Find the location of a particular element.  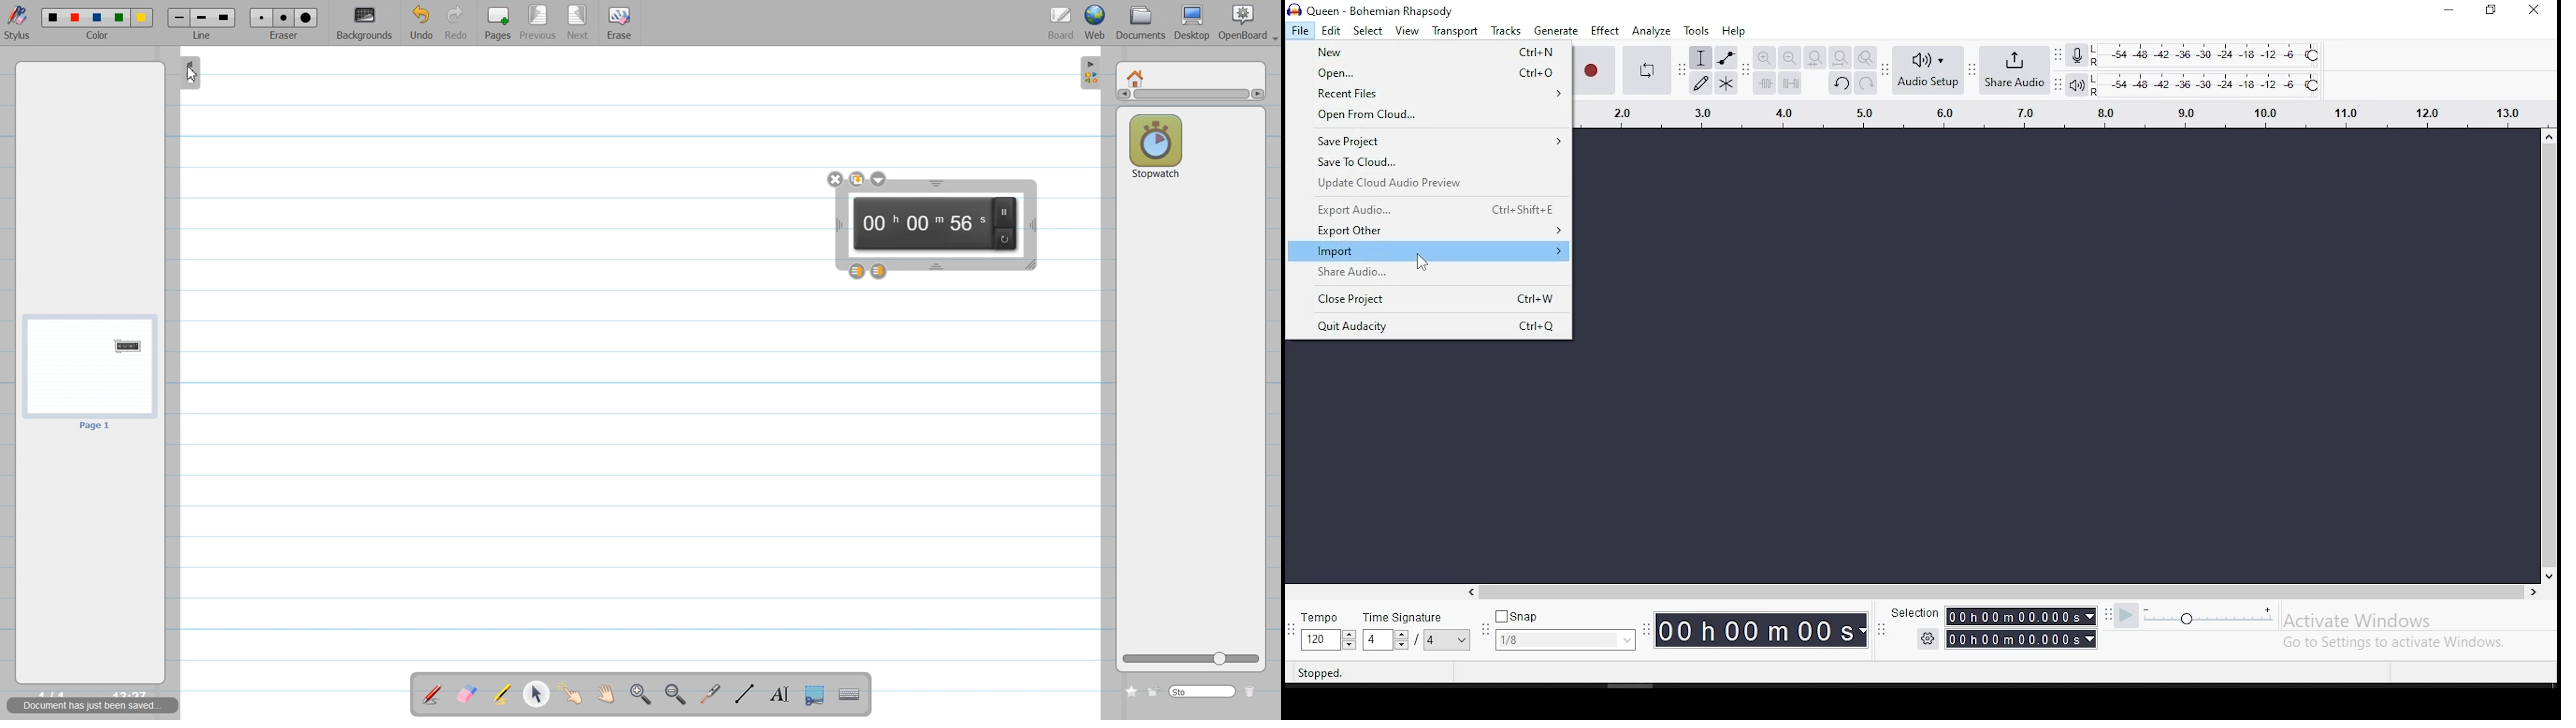

save to cloud is located at coordinates (1428, 164).